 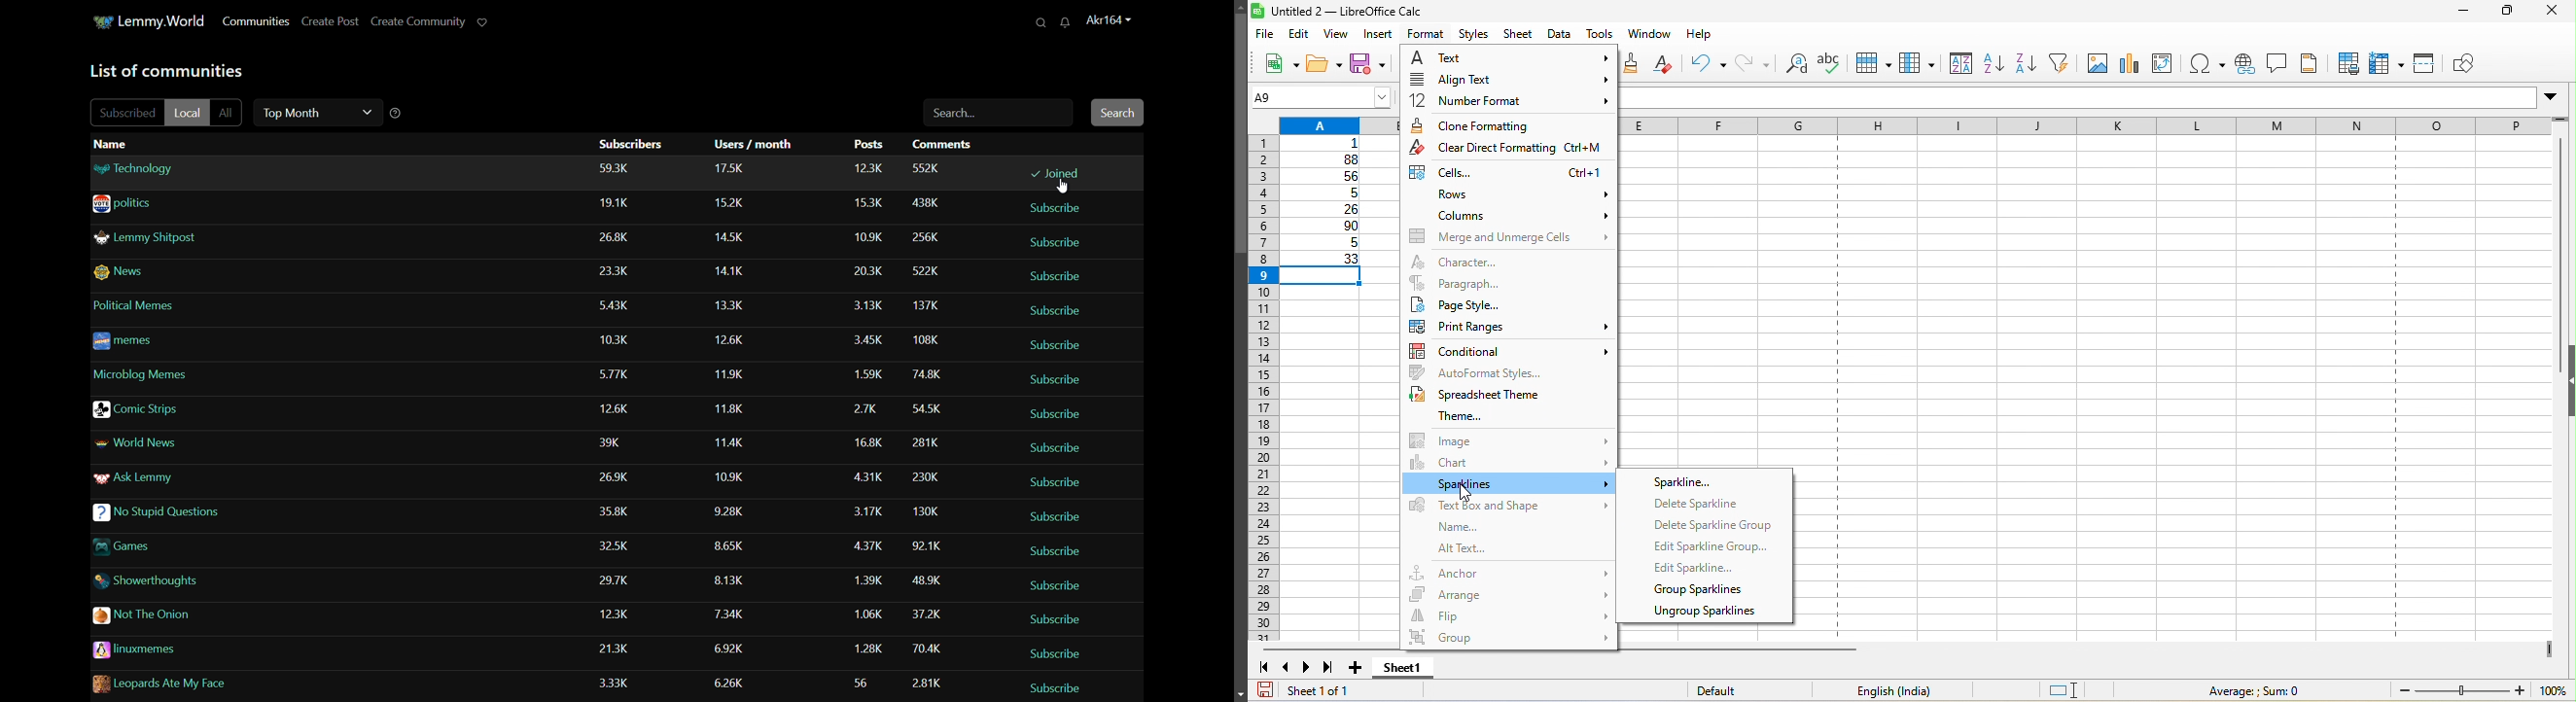 I want to click on 5, so click(x=1322, y=245).